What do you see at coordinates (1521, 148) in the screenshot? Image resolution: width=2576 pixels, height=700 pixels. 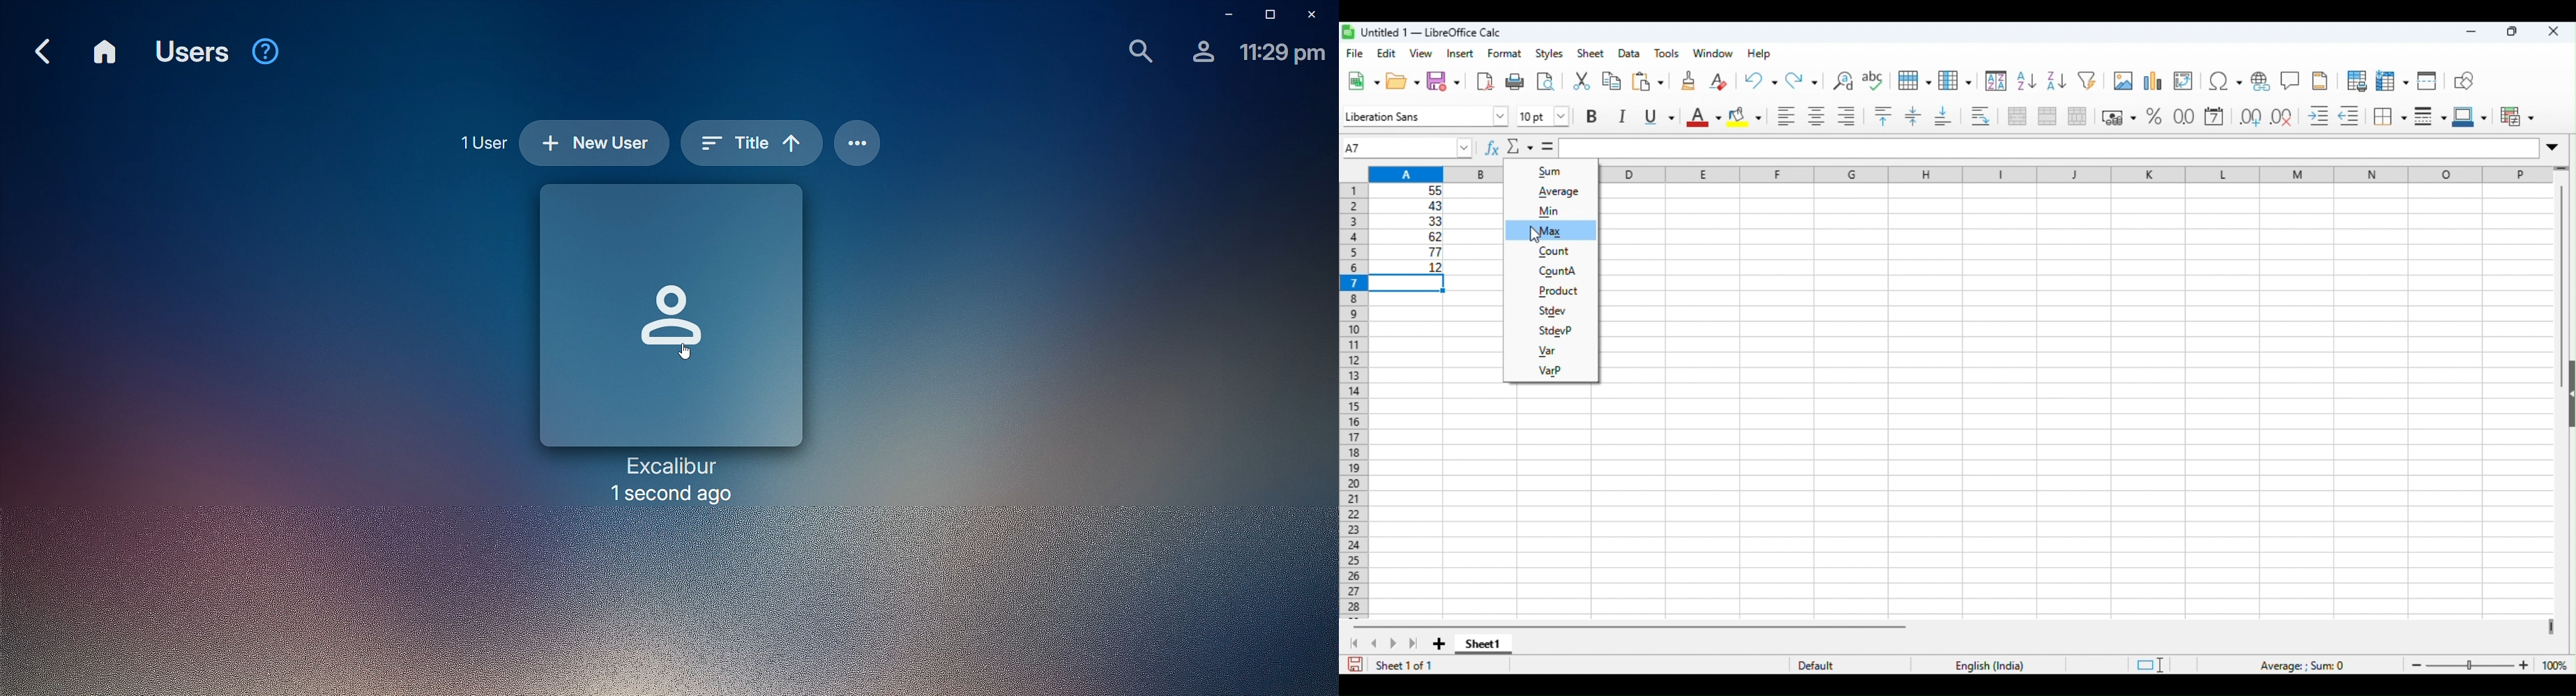 I see `select function` at bounding box center [1521, 148].